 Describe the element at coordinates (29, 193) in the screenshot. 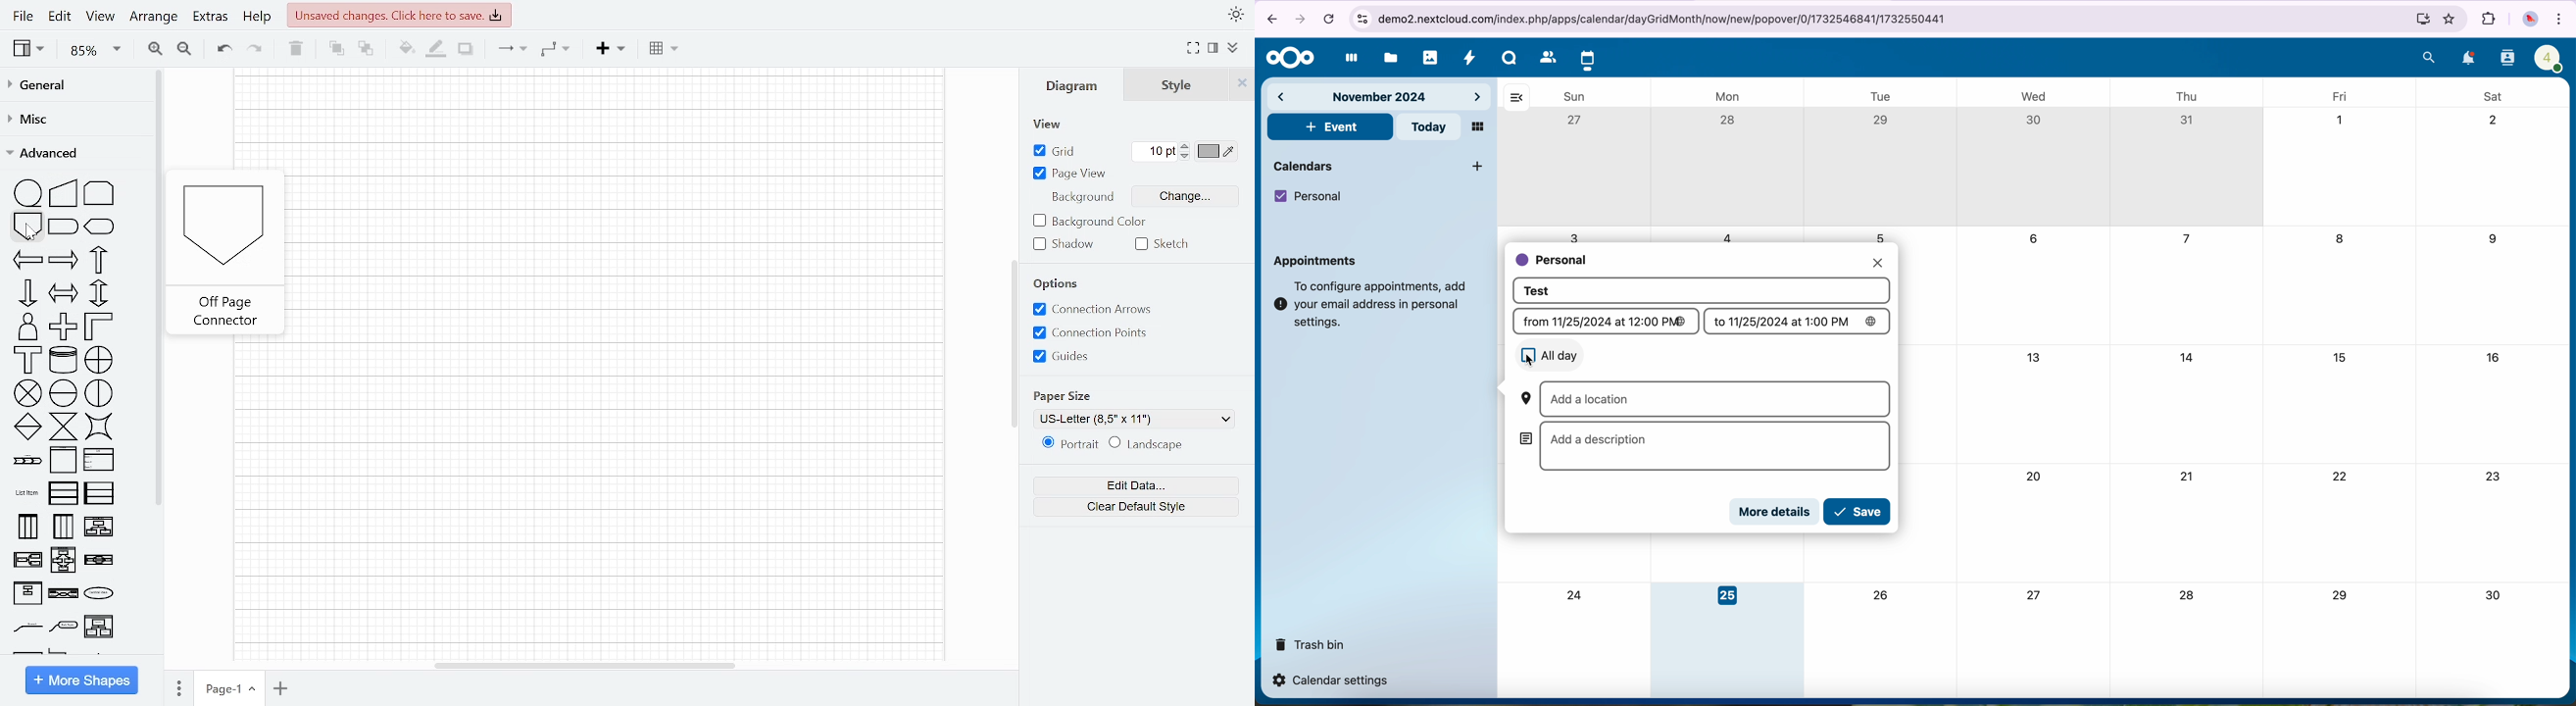

I see `tape data` at that location.